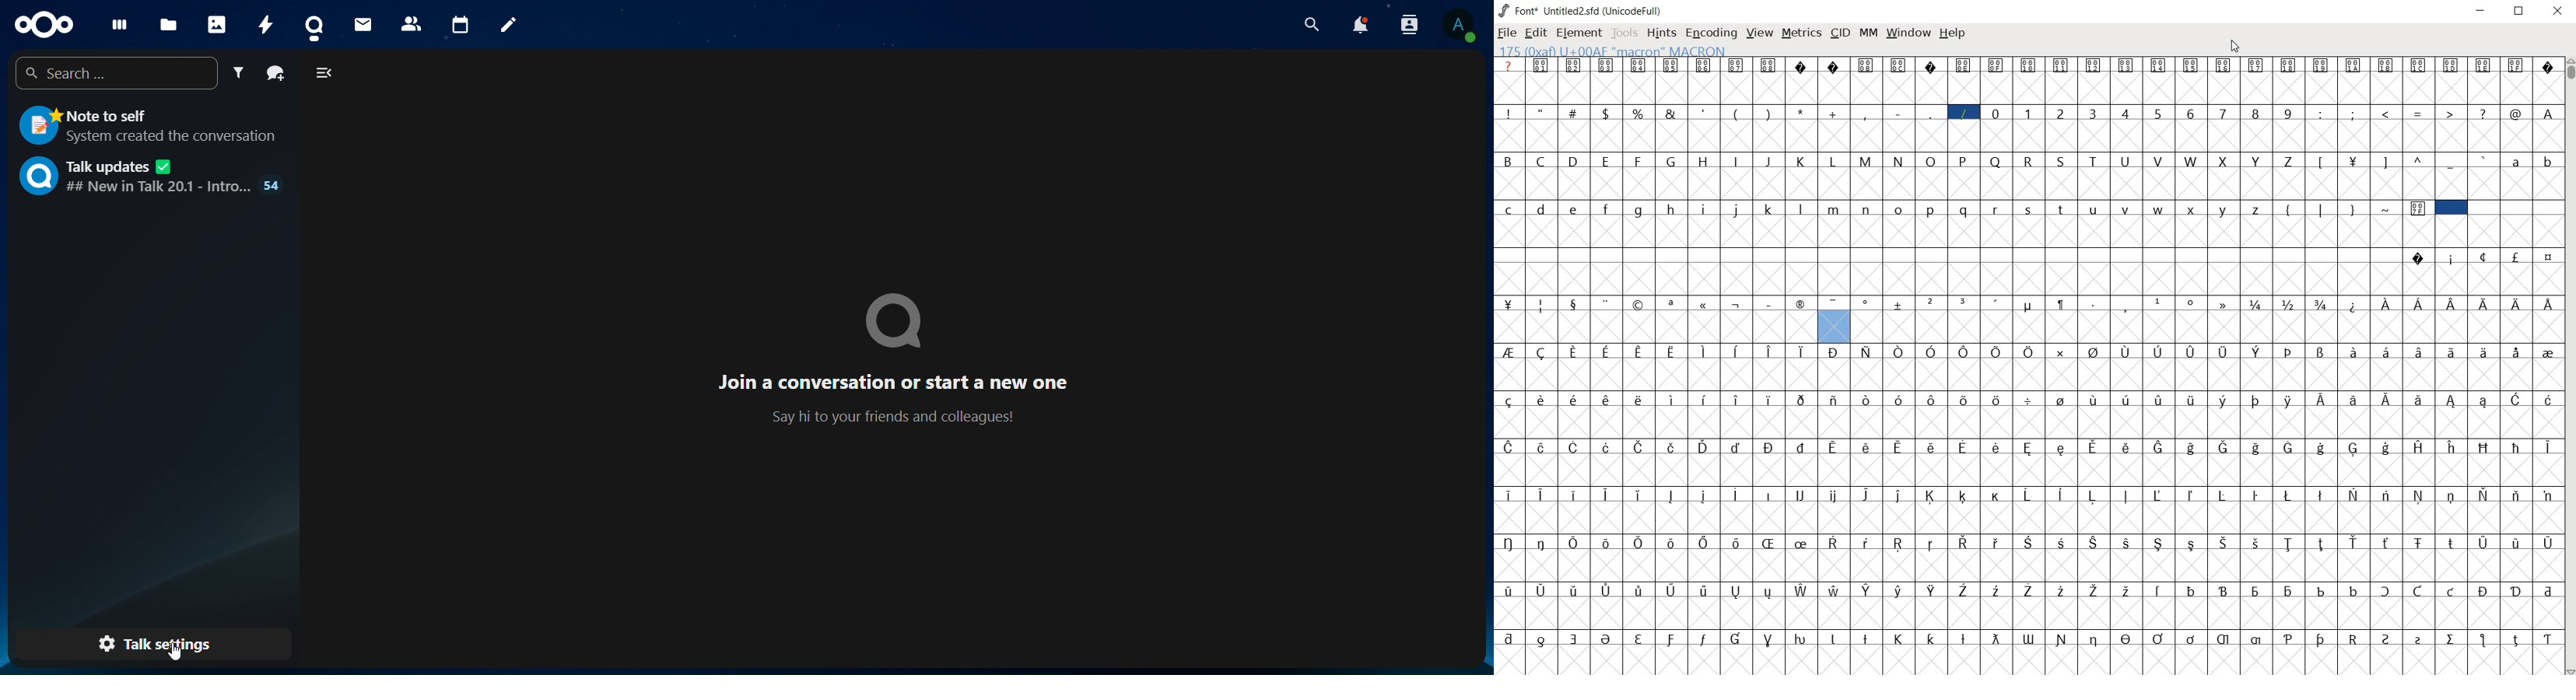 This screenshot has height=700, width=2576. What do you see at coordinates (1640, 160) in the screenshot?
I see `F` at bounding box center [1640, 160].